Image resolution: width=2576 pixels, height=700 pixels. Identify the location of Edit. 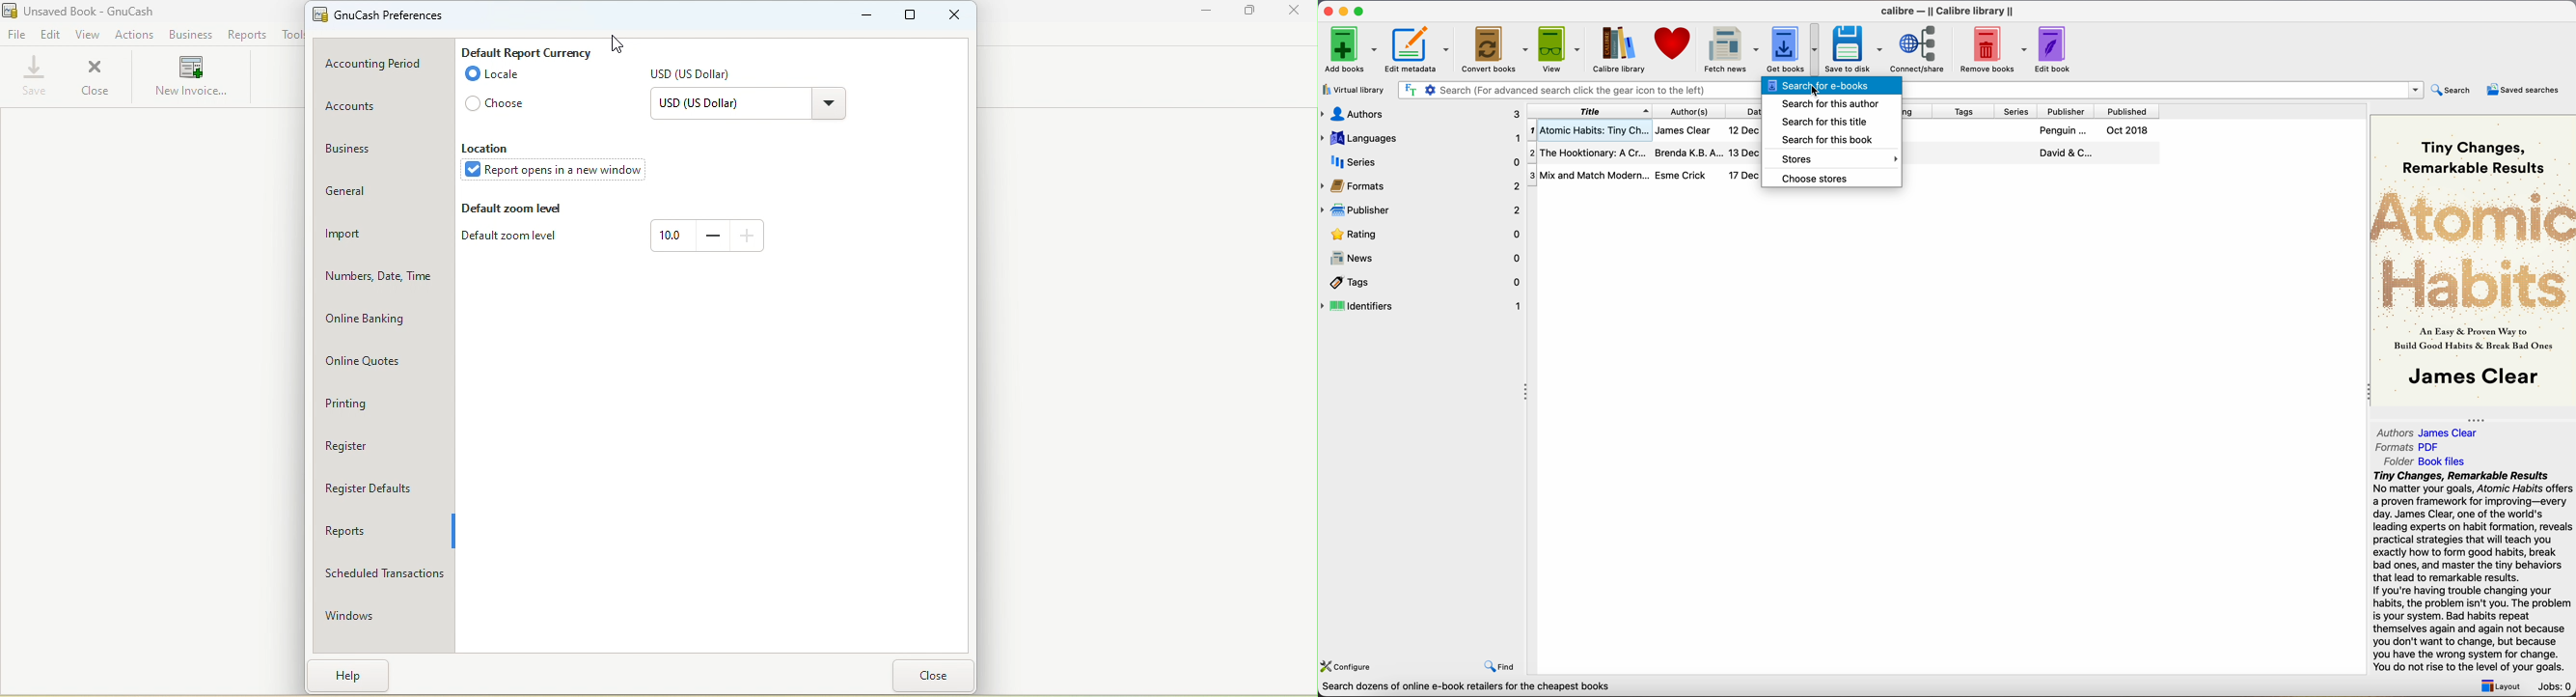
(51, 36).